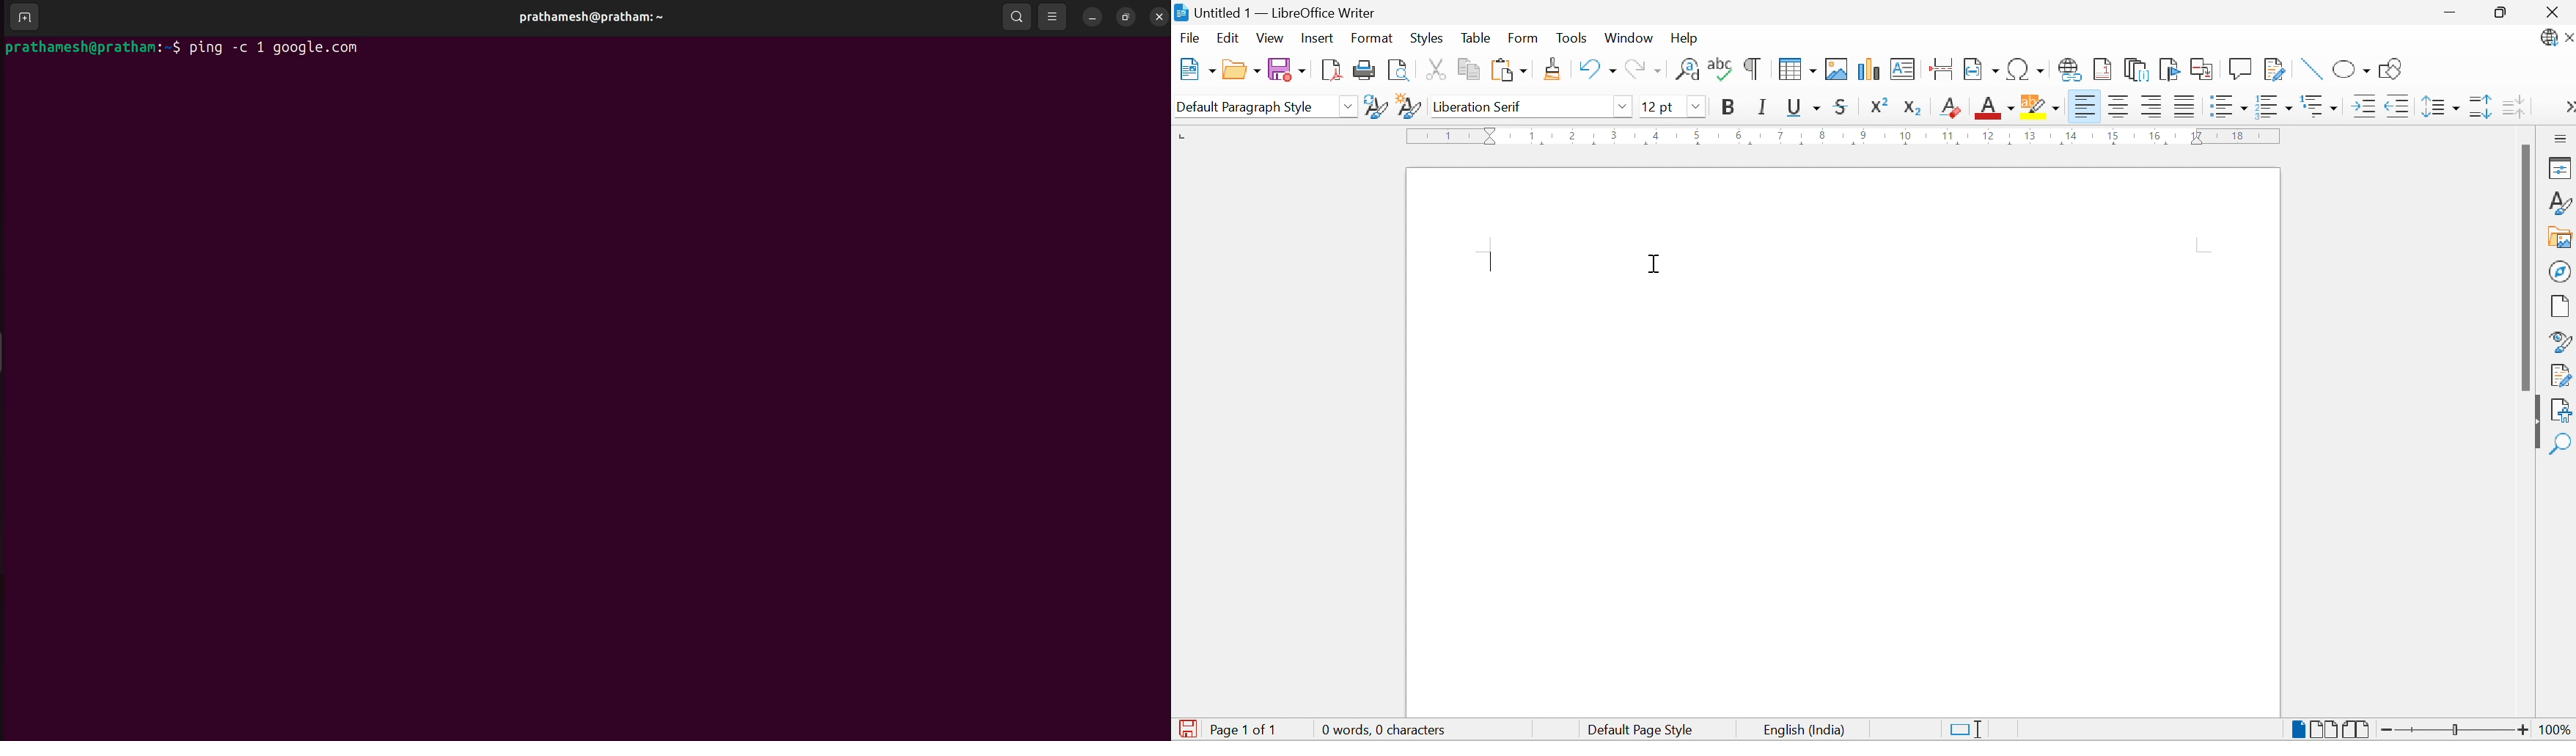 The height and width of the screenshot is (756, 2576). I want to click on Single-page View, so click(2297, 727).